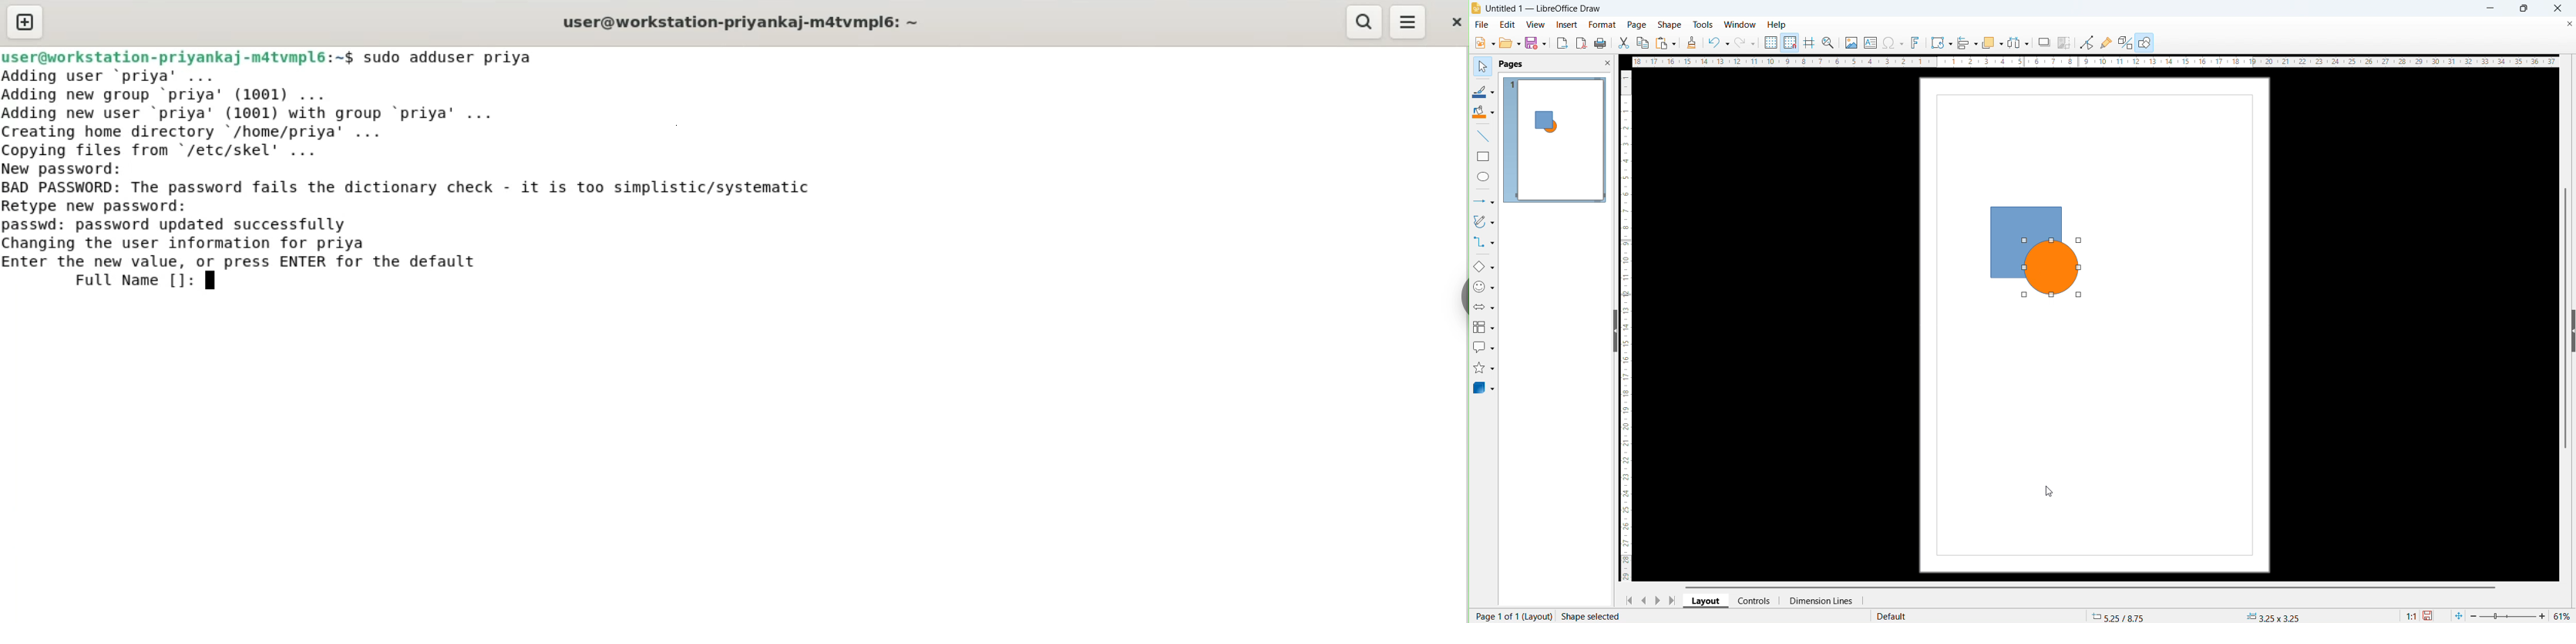 This screenshot has width=2576, height=644. What do you see at coordinates (1600, 42) in the screenshot?
I see `print` at bounding box center [1600, 42].